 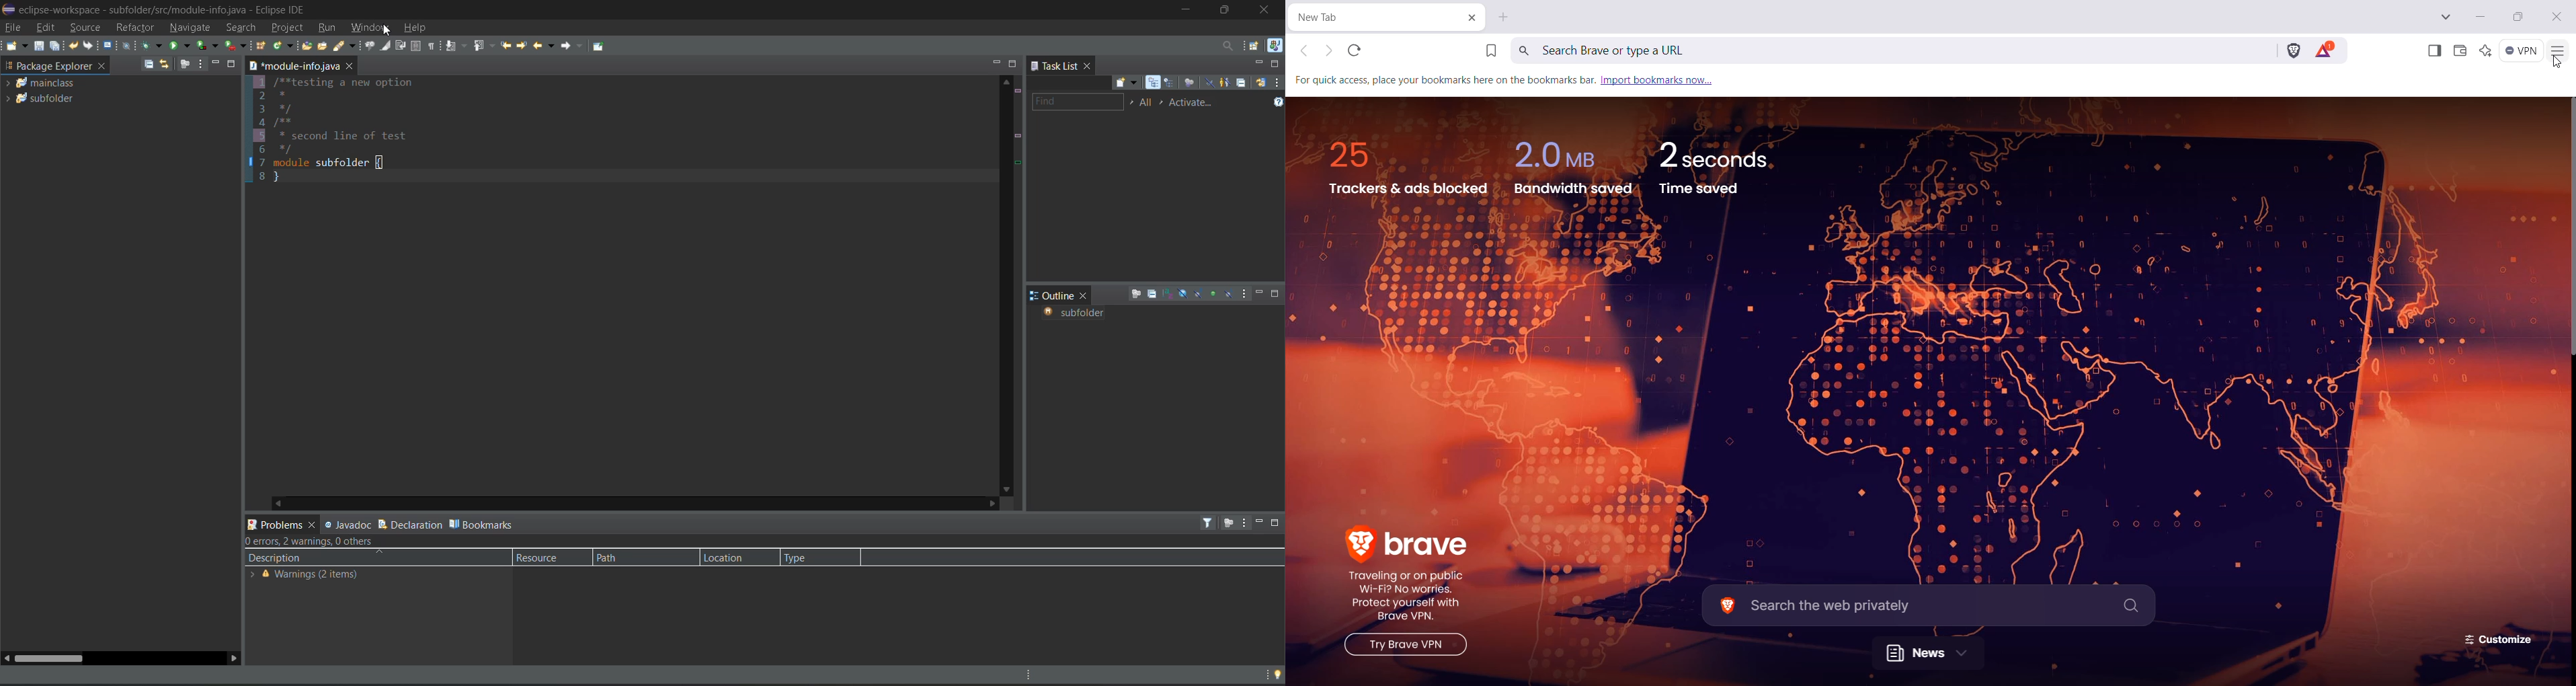 What do you see at coordinates (1927, 606) in the screenshot?
I see `search the web privately` at bounding box center [1927, 606].